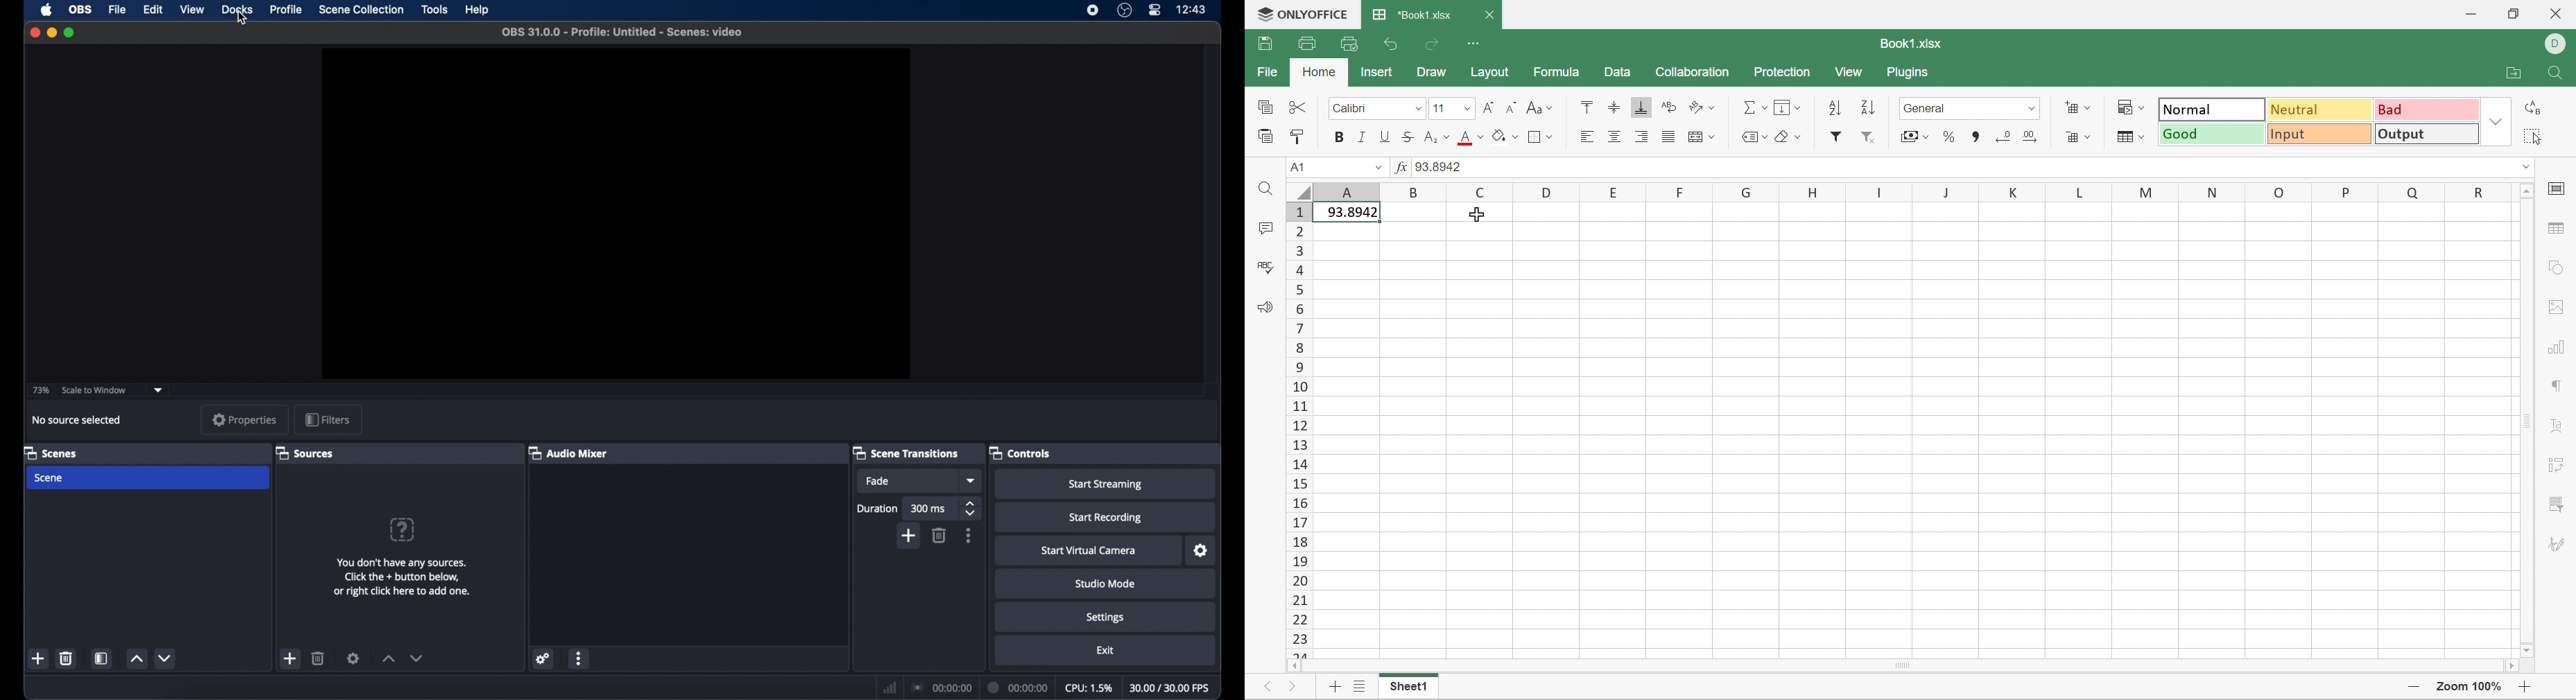 This screenshot has height=700, width=2576. I want to click on Remove filter, so click(1872, 137).